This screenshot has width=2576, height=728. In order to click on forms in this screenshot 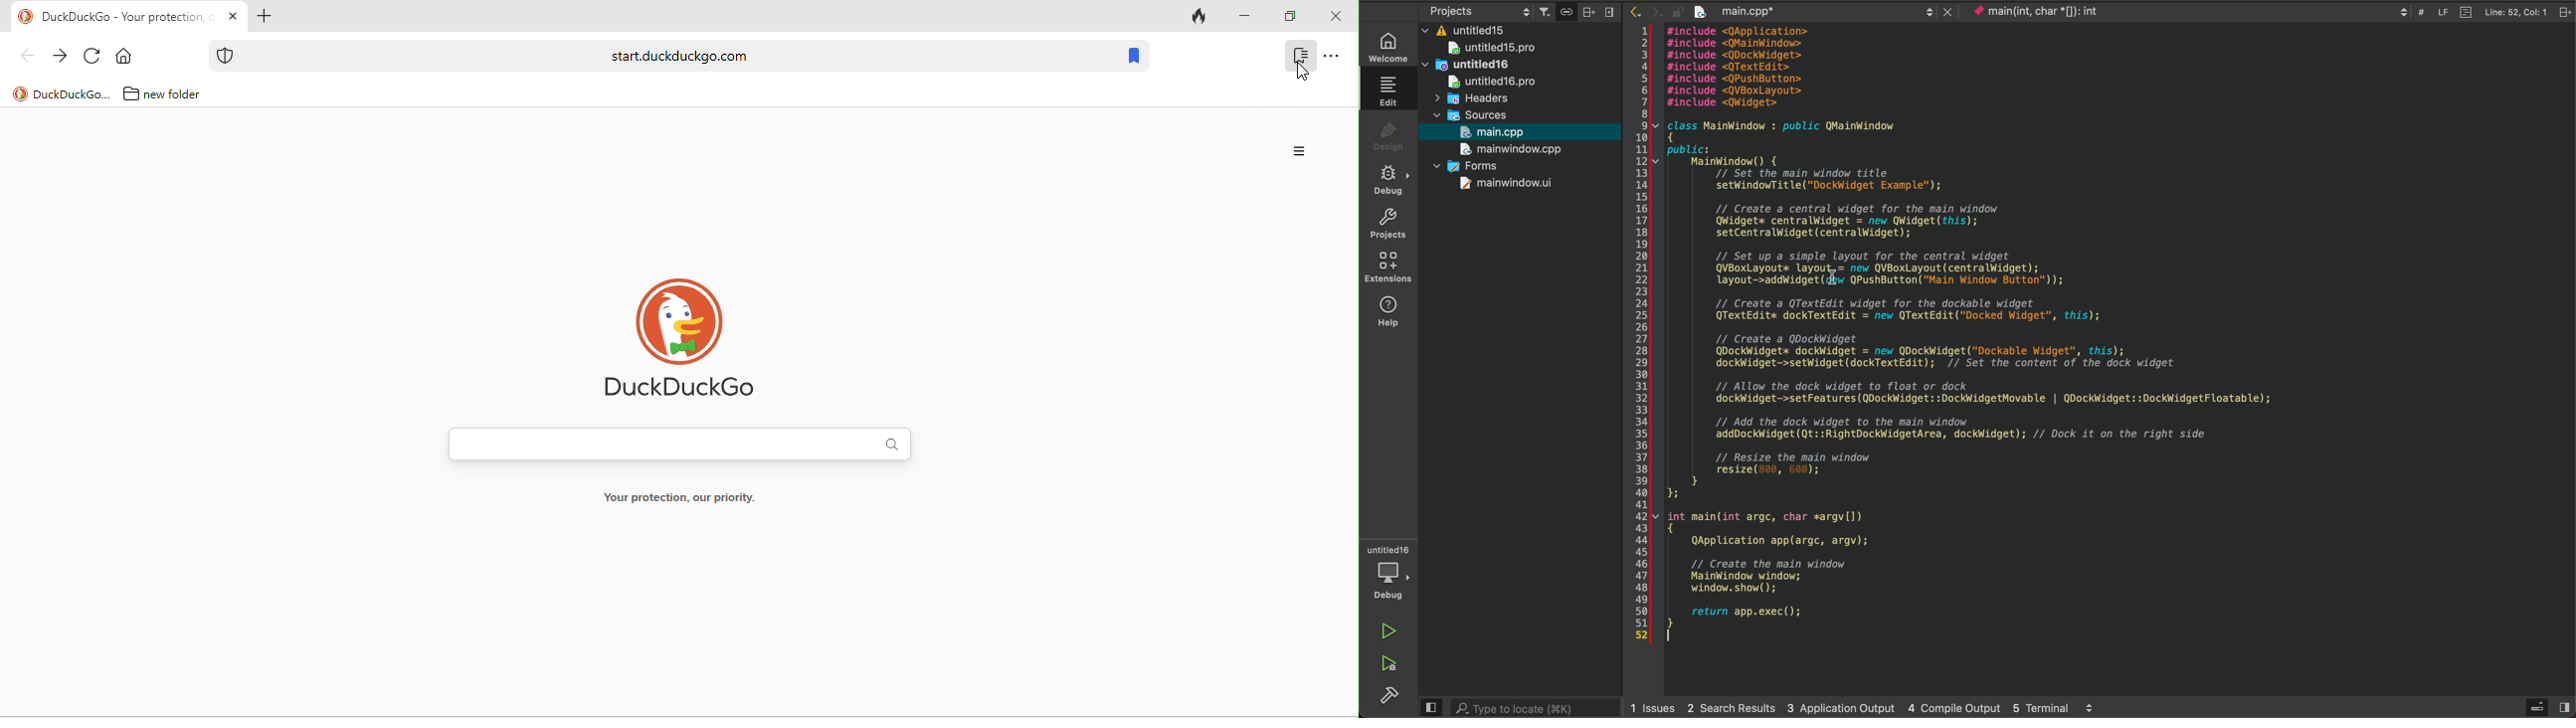, I will do `click(1474, 166)`.